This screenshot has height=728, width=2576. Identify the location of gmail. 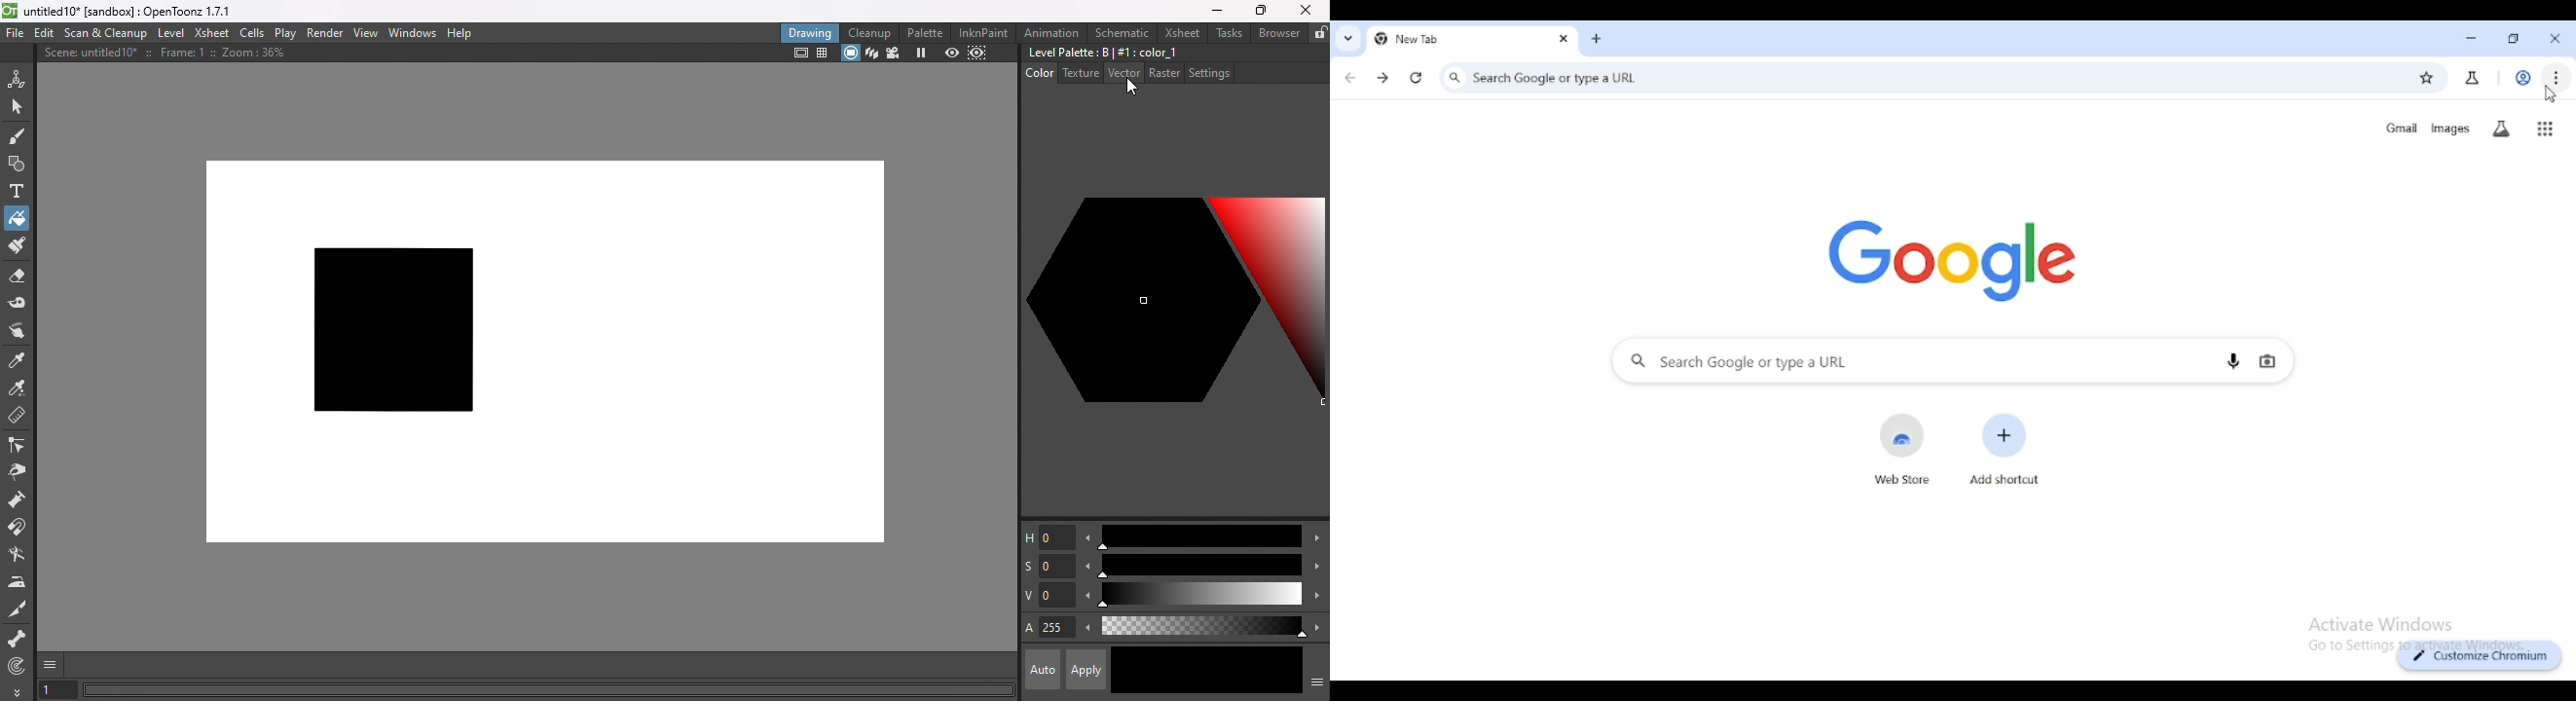
(2403, 128).